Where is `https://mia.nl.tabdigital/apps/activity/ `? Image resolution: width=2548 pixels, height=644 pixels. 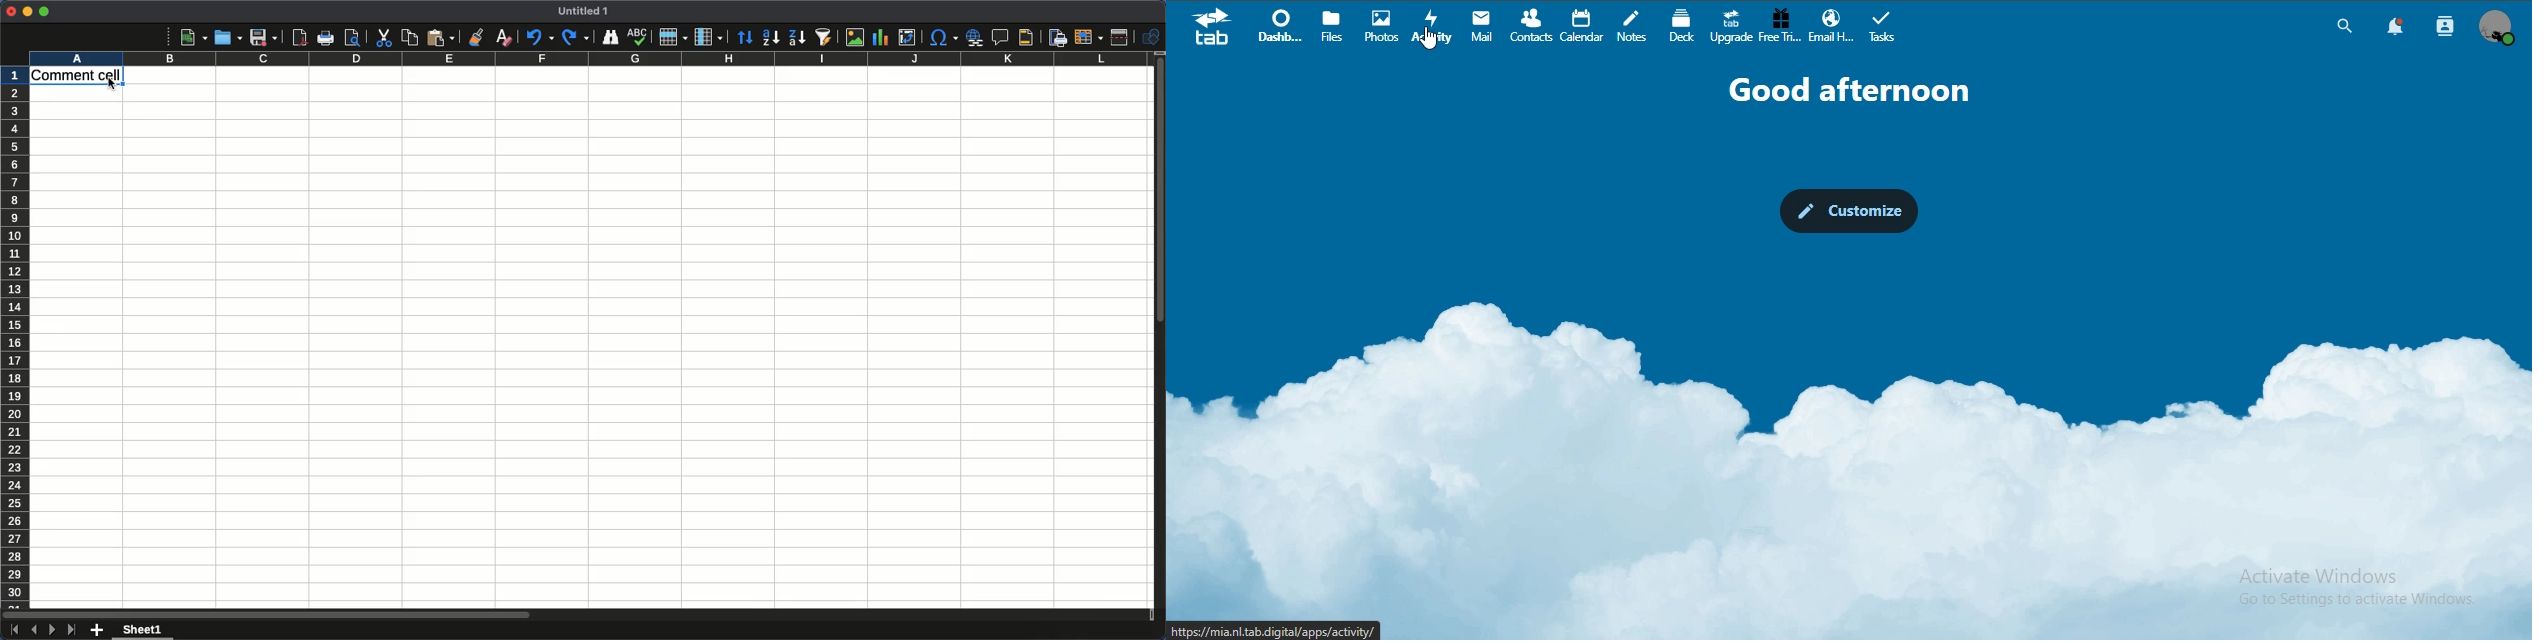
https://mia.nl.tabdigital/apps/activity/  is located at coordinates (1285, 628).